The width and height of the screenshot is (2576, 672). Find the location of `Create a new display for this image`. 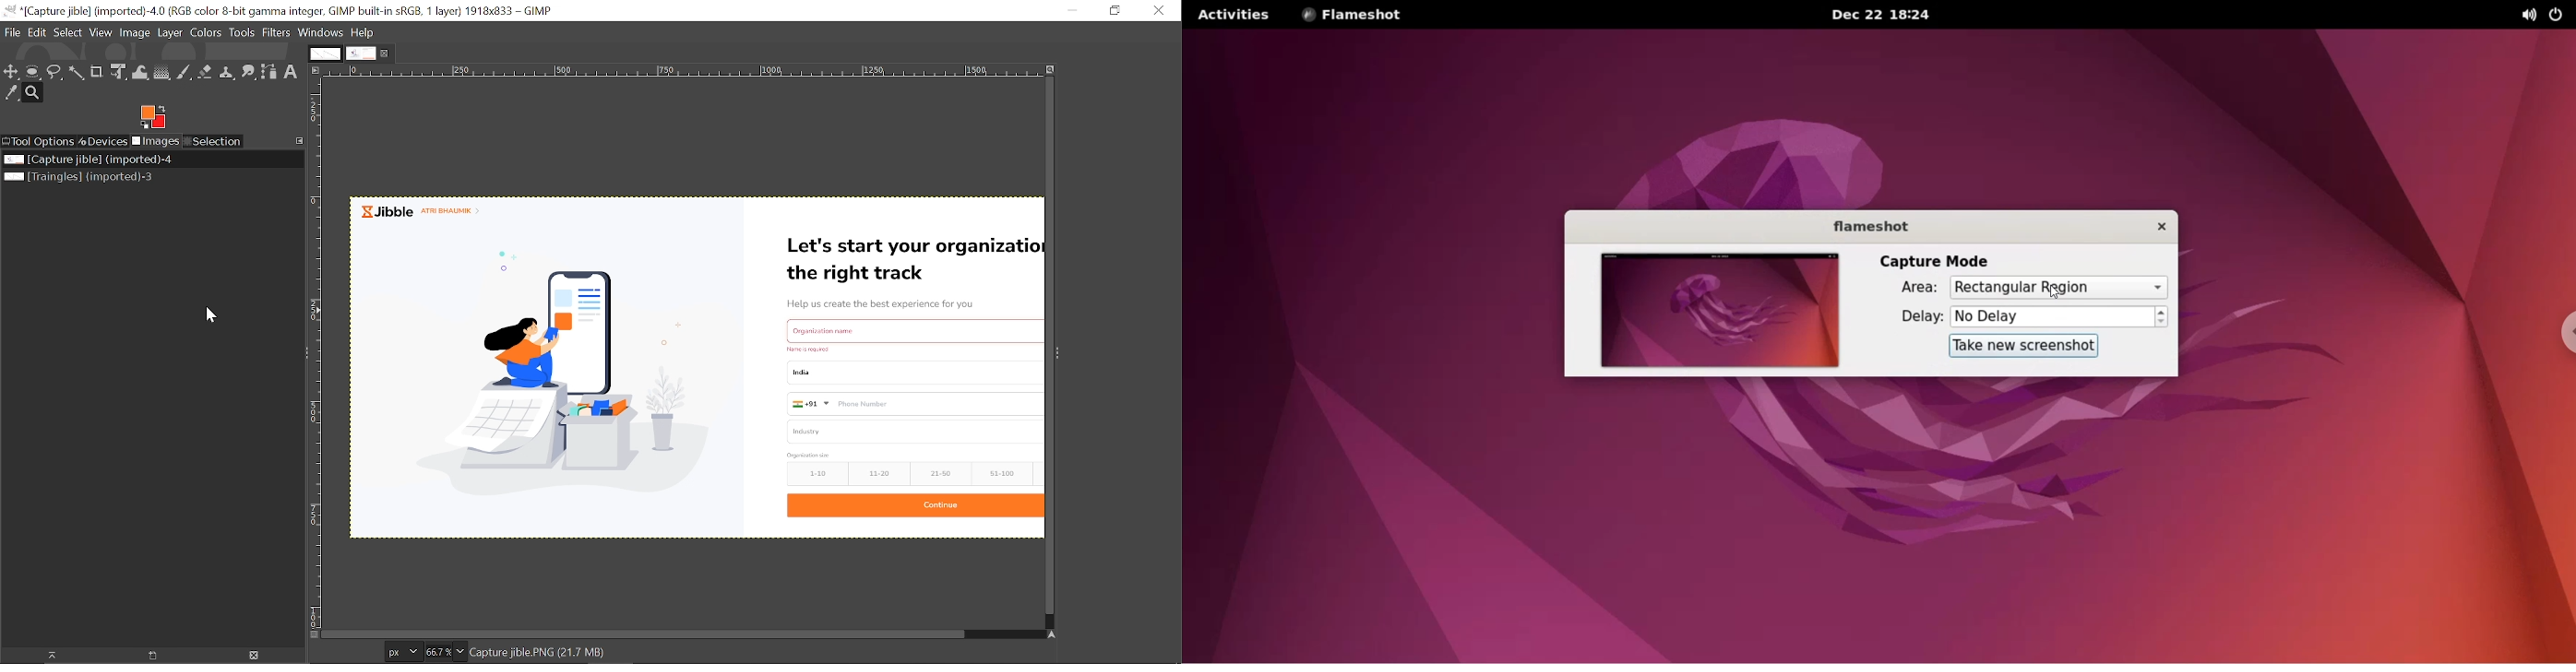

Create a new display for this image is located at coordinates (150, 656).